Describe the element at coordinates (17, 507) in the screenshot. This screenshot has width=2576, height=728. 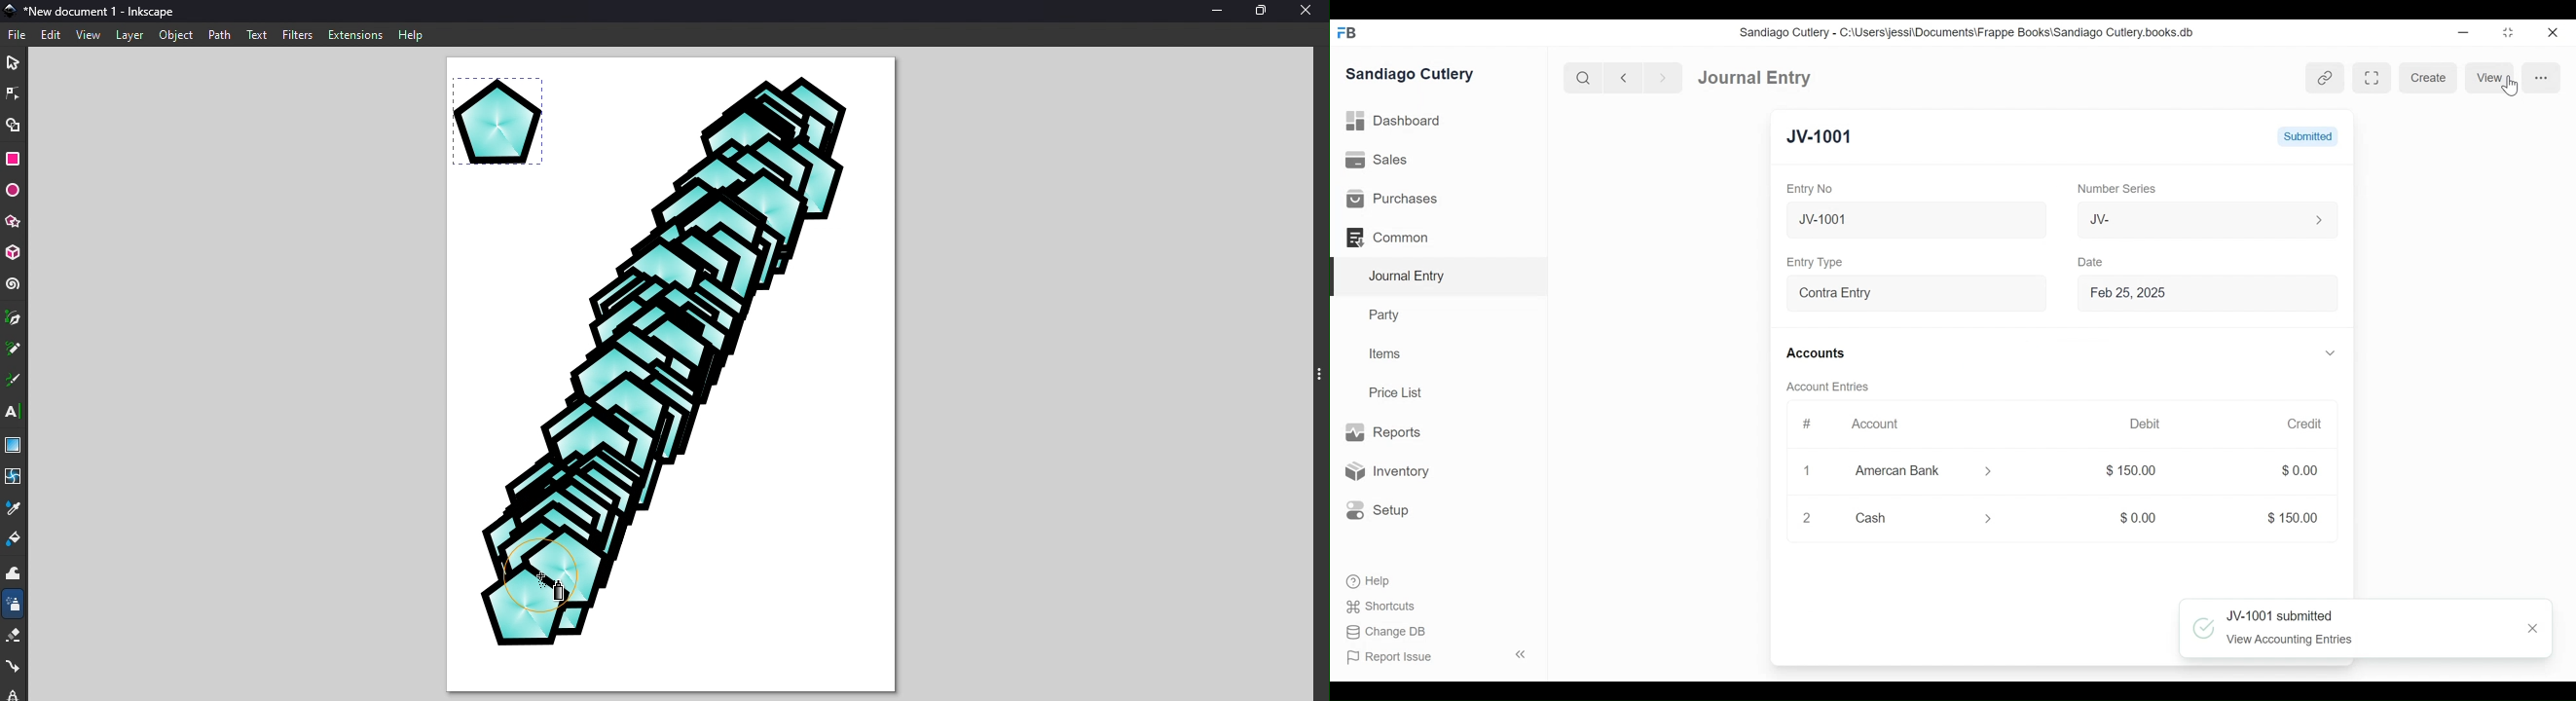
I see `Dropper tool` at that location.